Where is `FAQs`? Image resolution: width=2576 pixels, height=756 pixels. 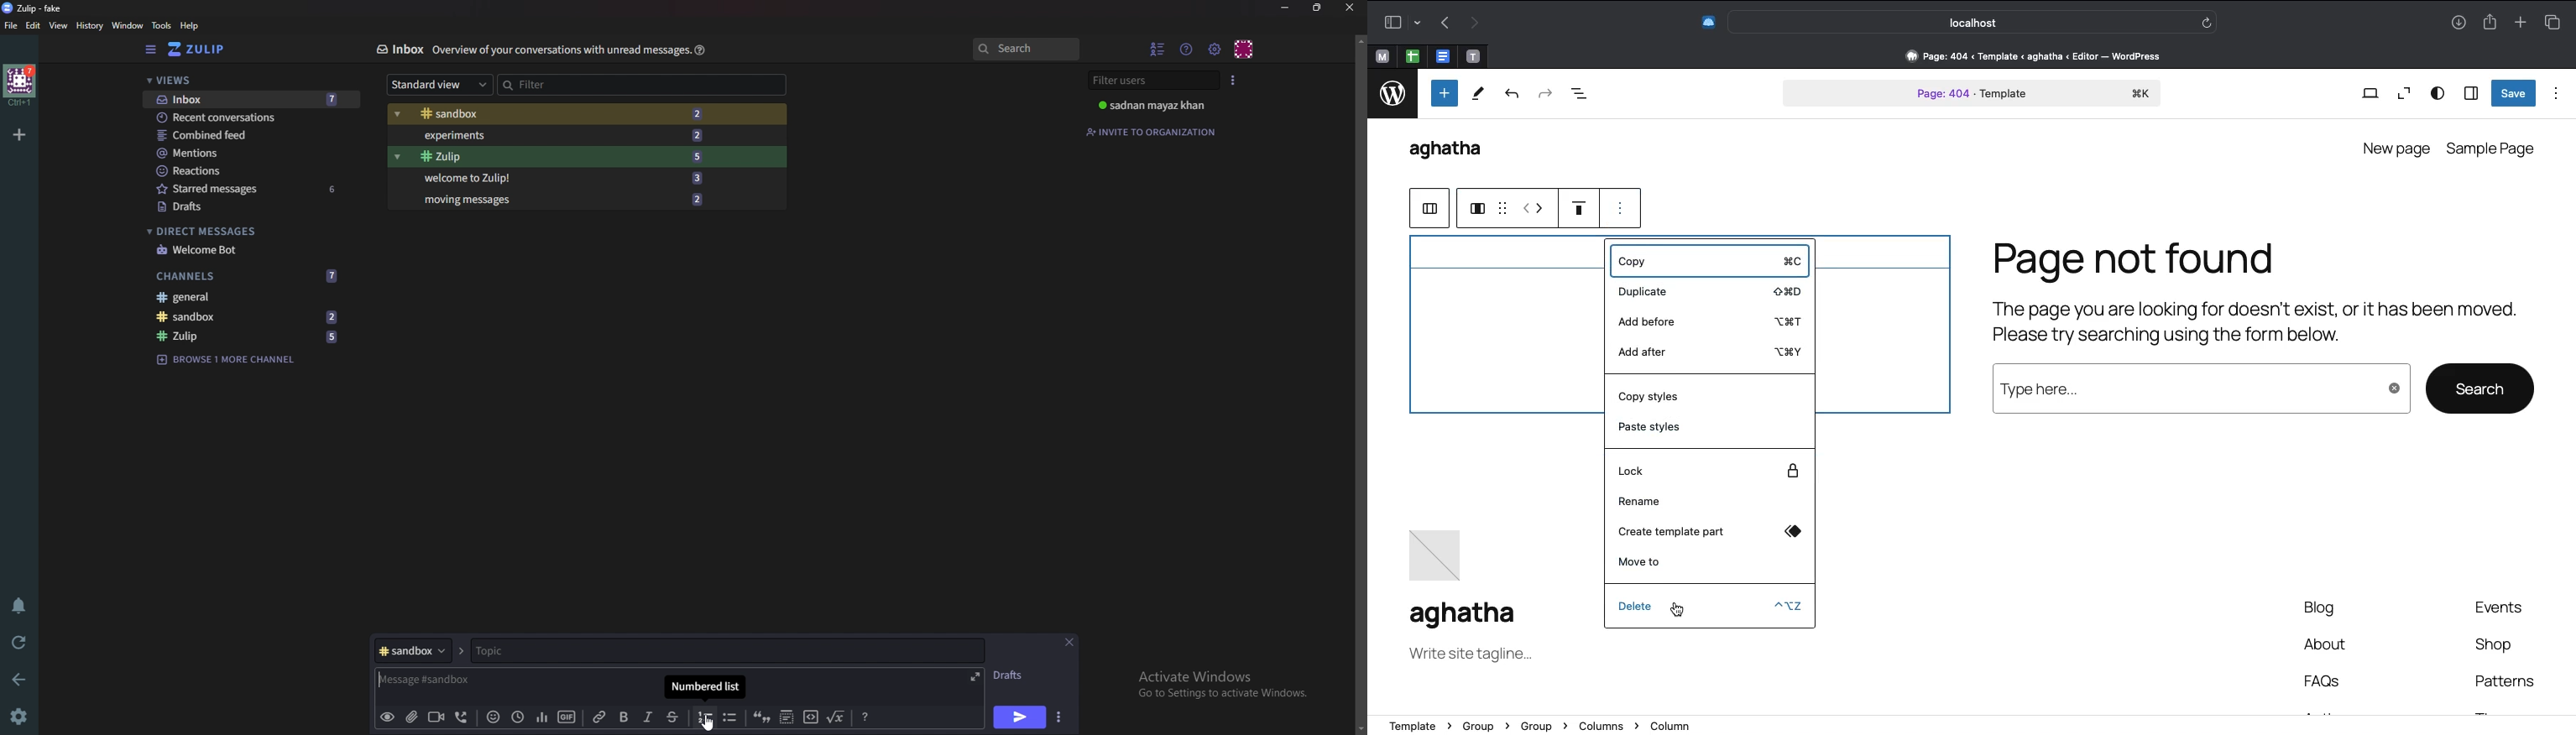
FAQs is located at coordinates (2327, 682).